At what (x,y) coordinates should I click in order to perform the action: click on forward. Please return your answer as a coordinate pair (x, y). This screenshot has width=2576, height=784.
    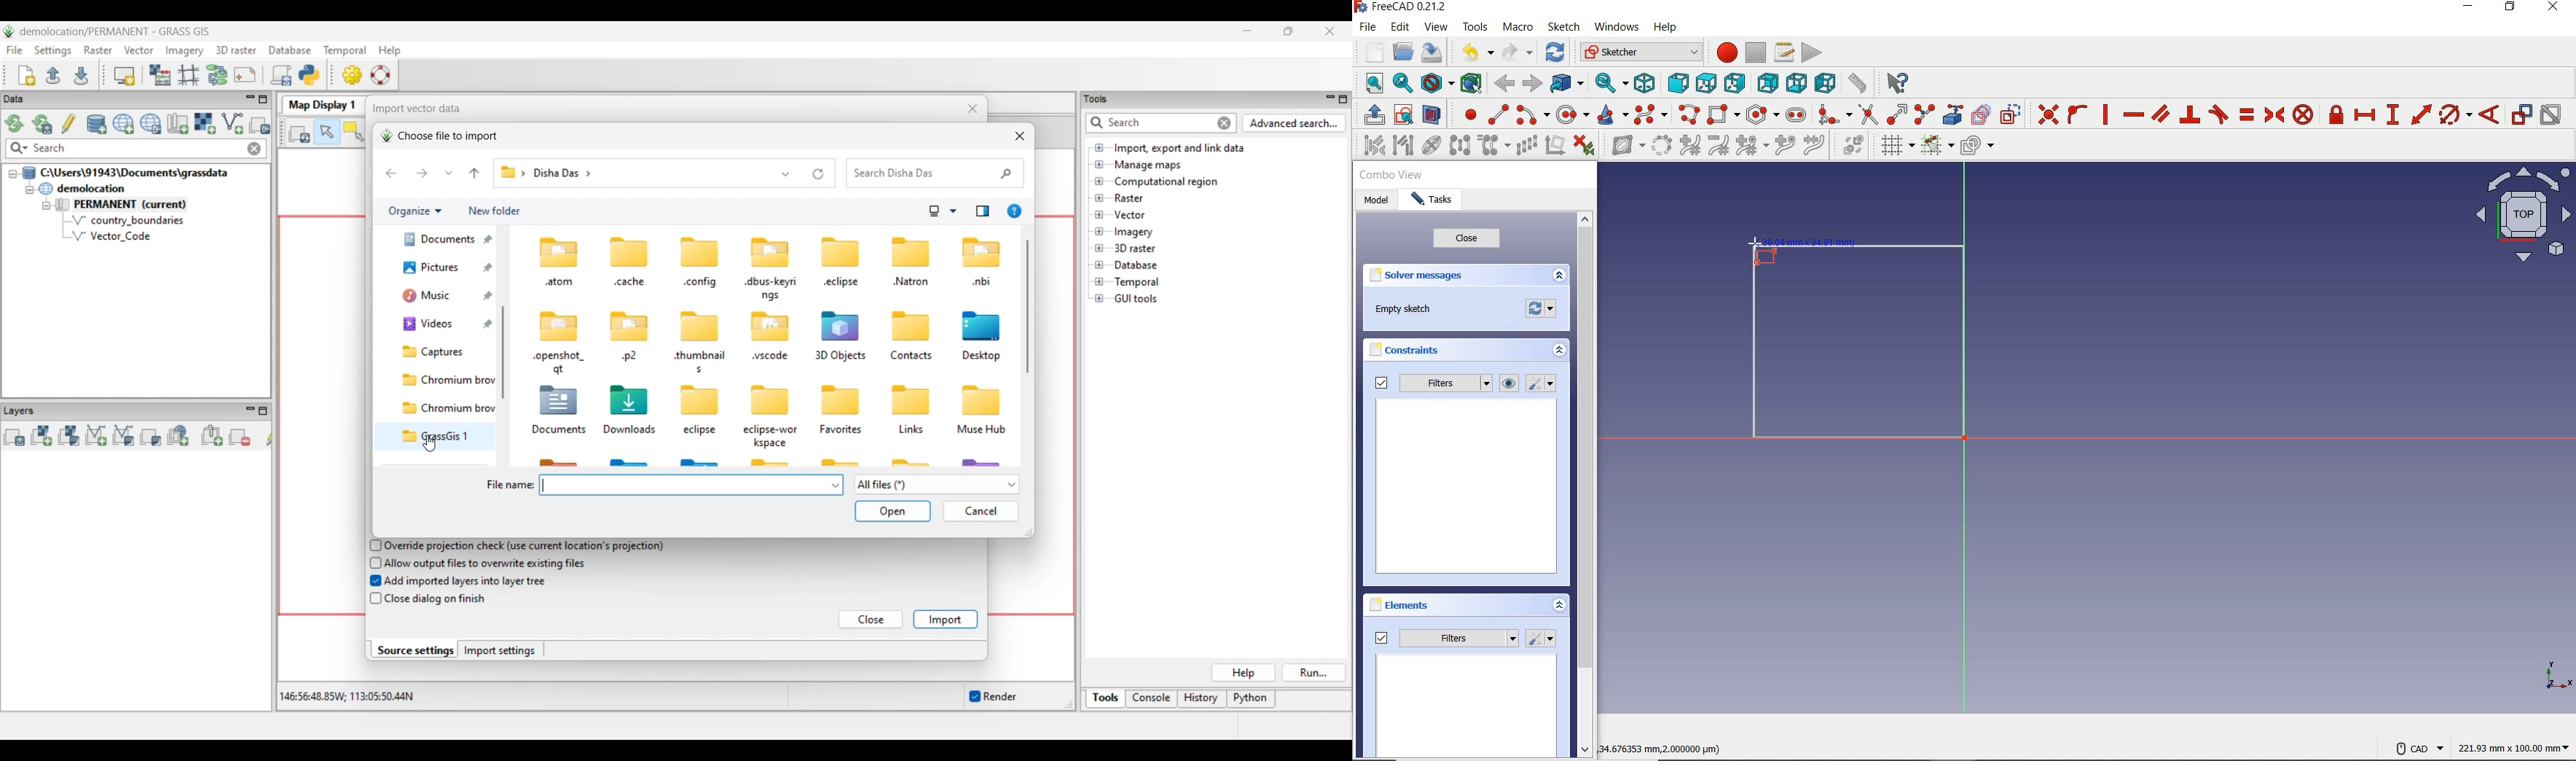
    Looking at the image, I should click on (1531, 82).